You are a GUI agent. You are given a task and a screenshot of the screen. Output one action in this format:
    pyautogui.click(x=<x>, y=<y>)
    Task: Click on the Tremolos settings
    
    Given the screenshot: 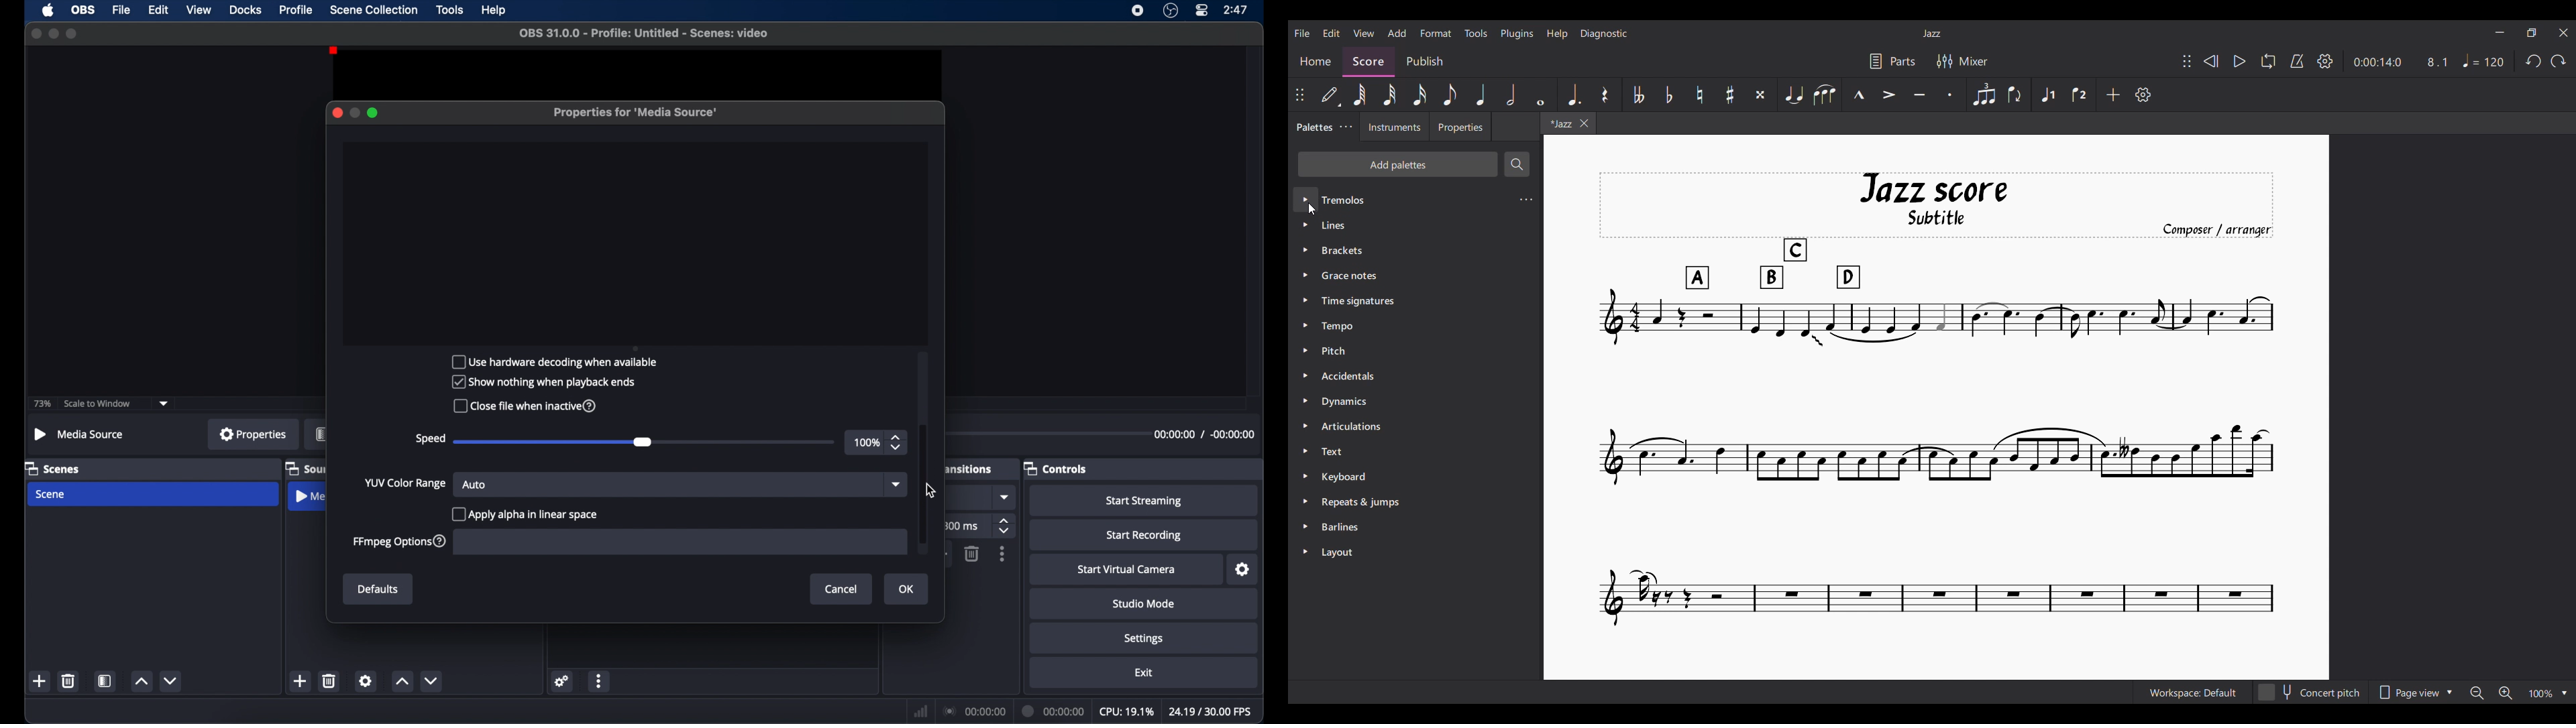 What is the action you would take?
    pyautogui.click(x=1526, y=200)
    